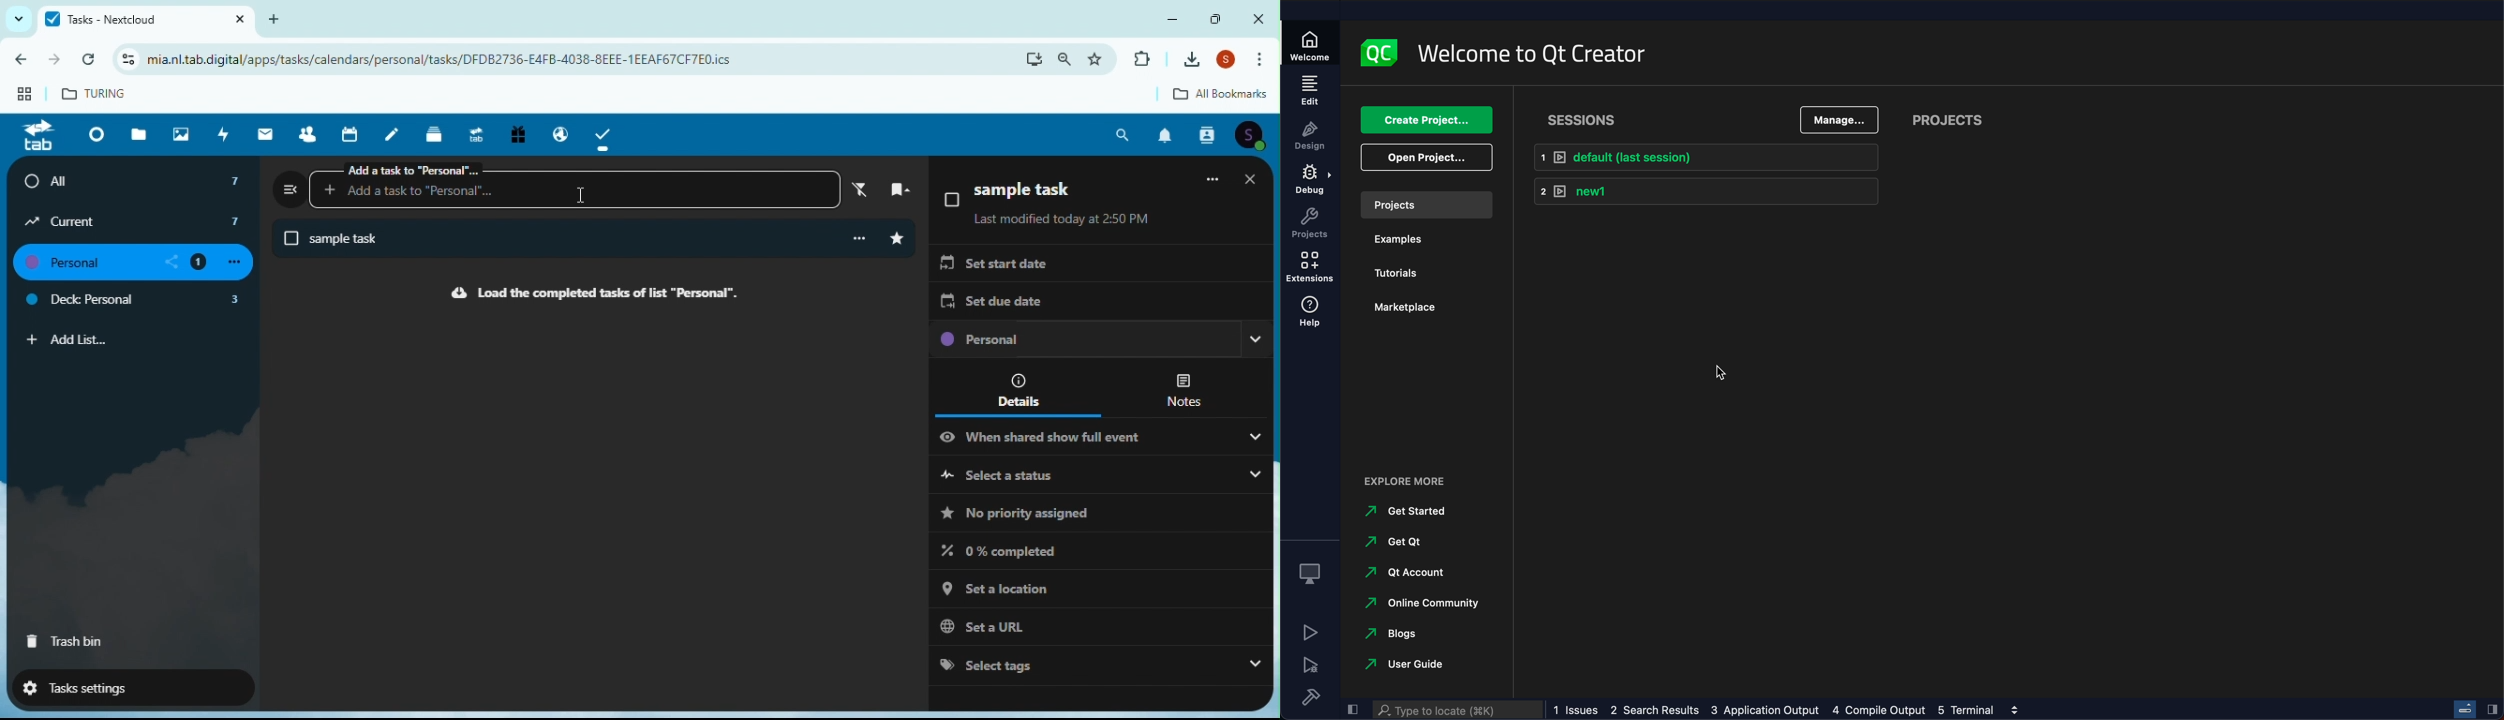 The height and width of the screenshot is (728, 2520). What do you see at coordinates (1399, 542) in the screenshot?
I see `get qt` at bounding box center [1399, 542].